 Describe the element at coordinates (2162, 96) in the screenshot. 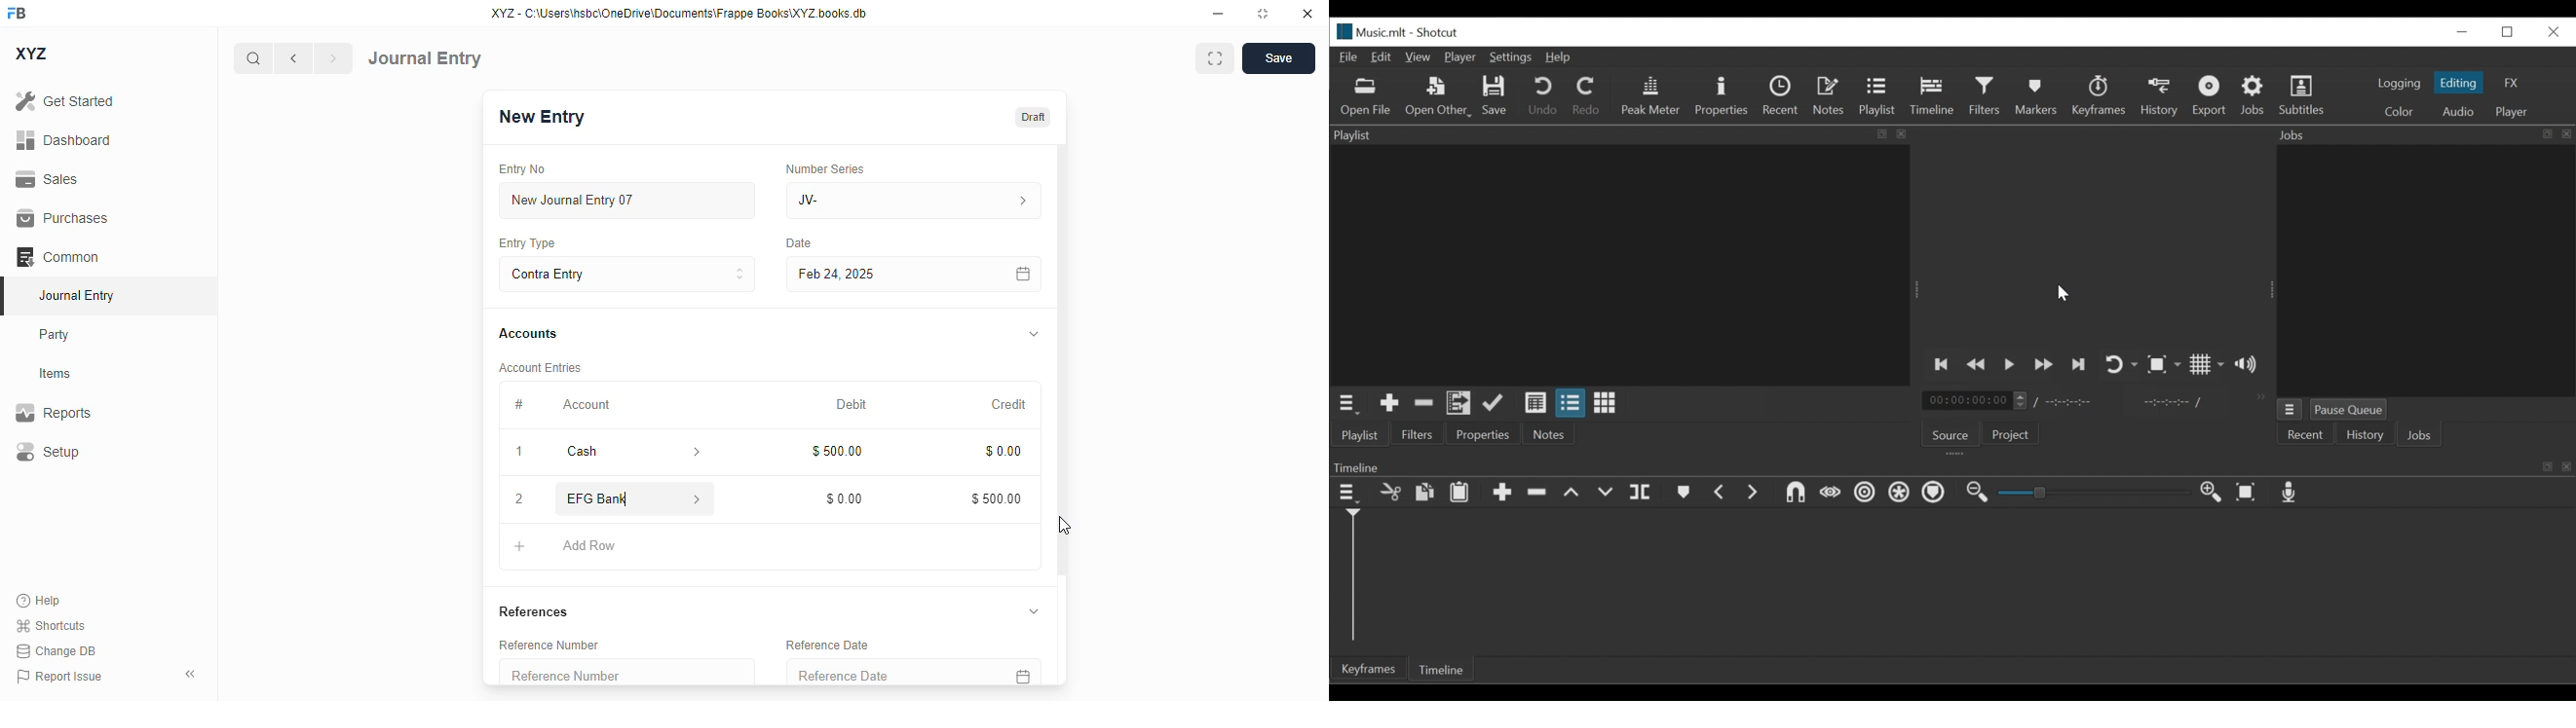

I see `History` at that location.